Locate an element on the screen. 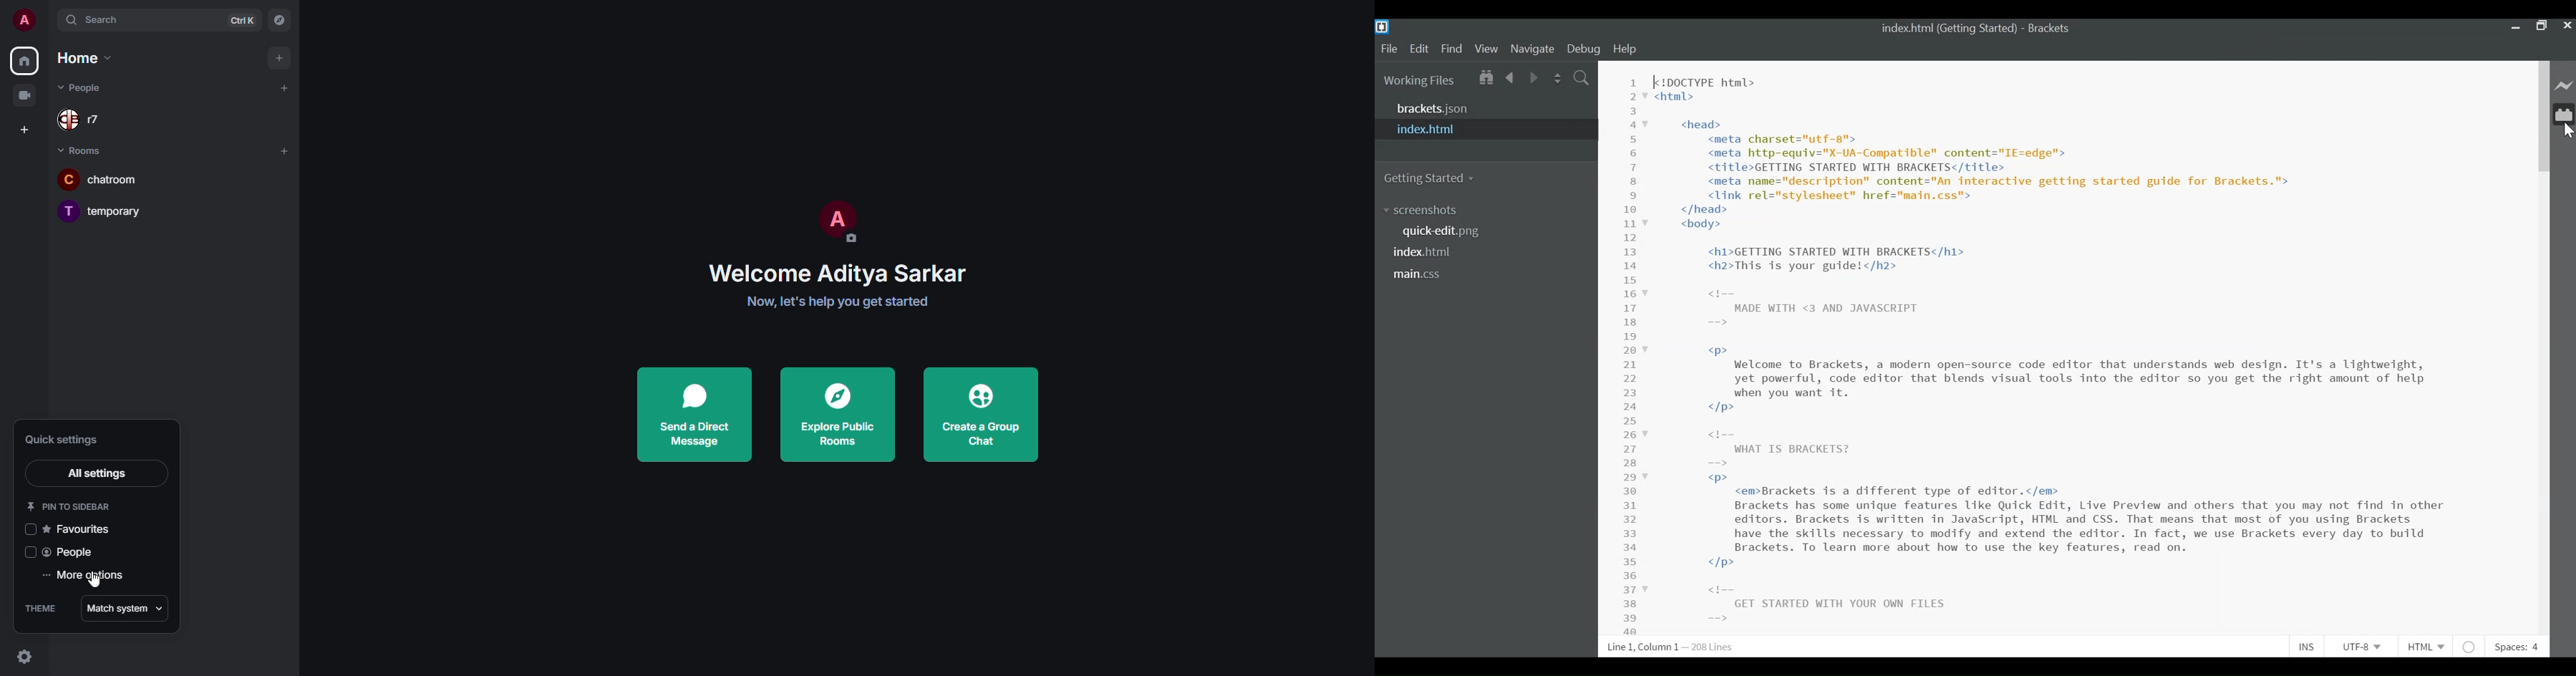 The width and height of the screenshot is (2576, 700). add is located at coordinates (277, 57).